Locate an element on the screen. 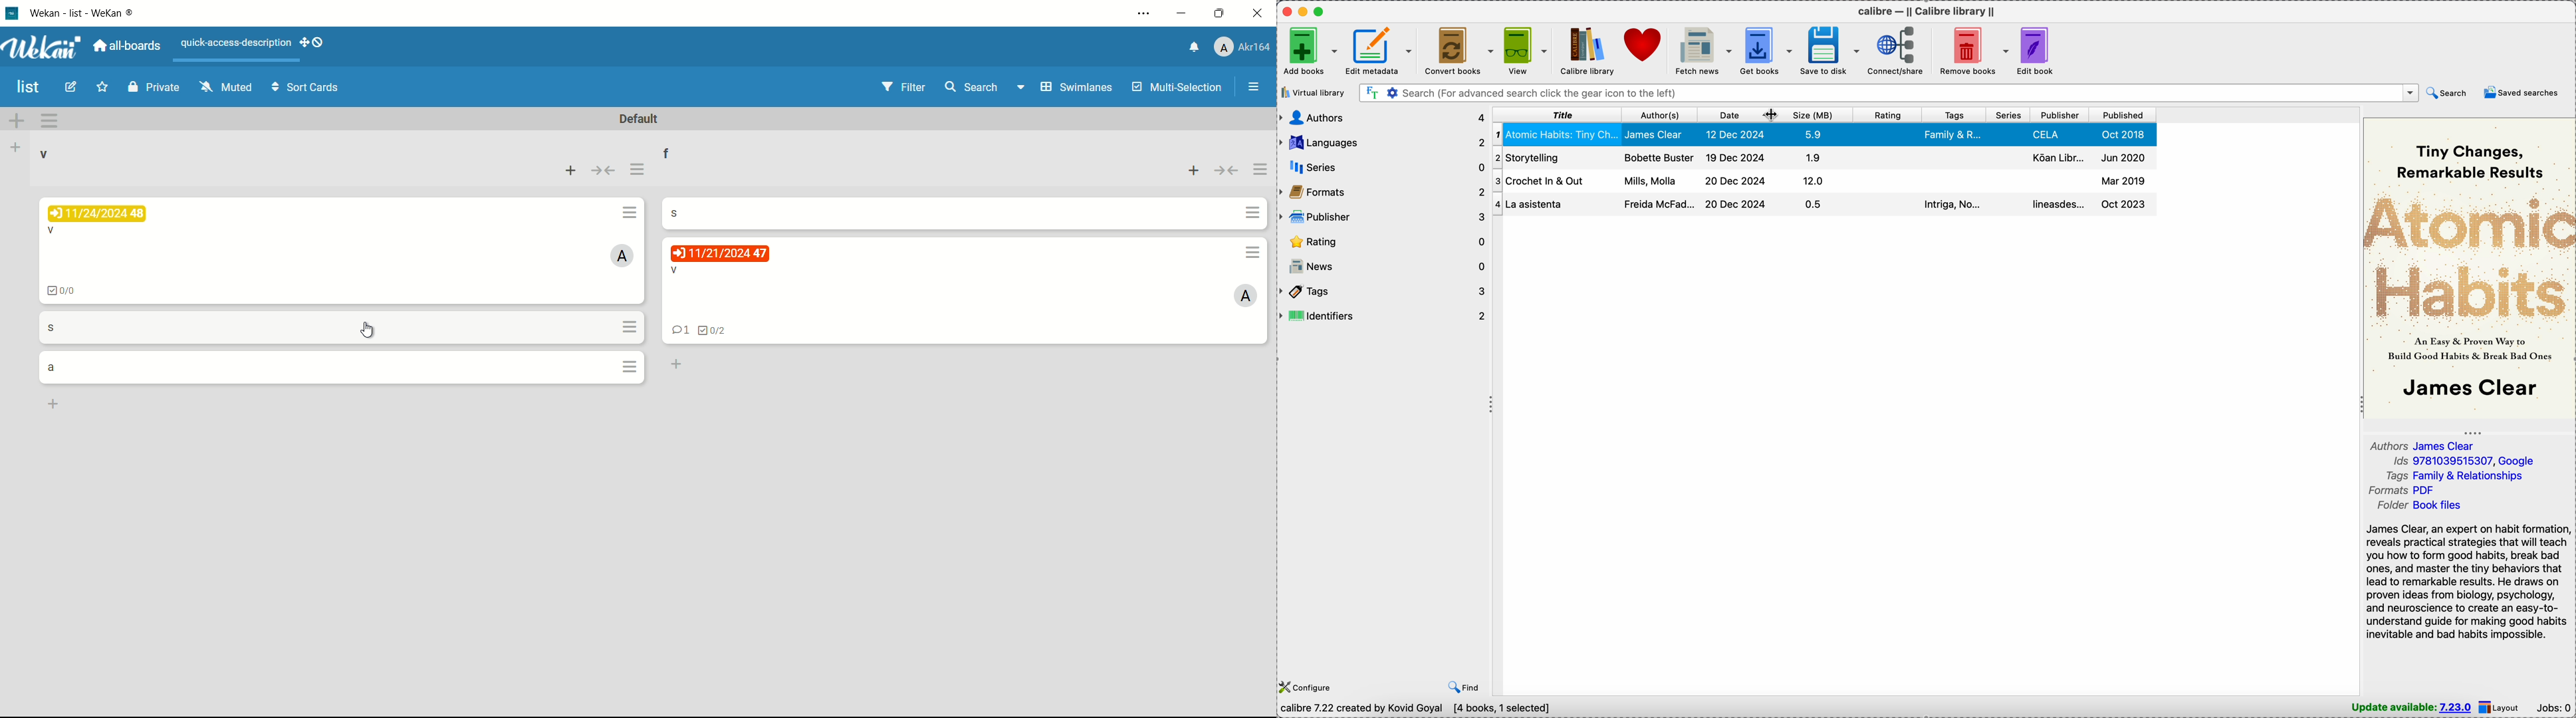 This screenshot has height=728, width=2576. find is located at coordinates (1462, 686).